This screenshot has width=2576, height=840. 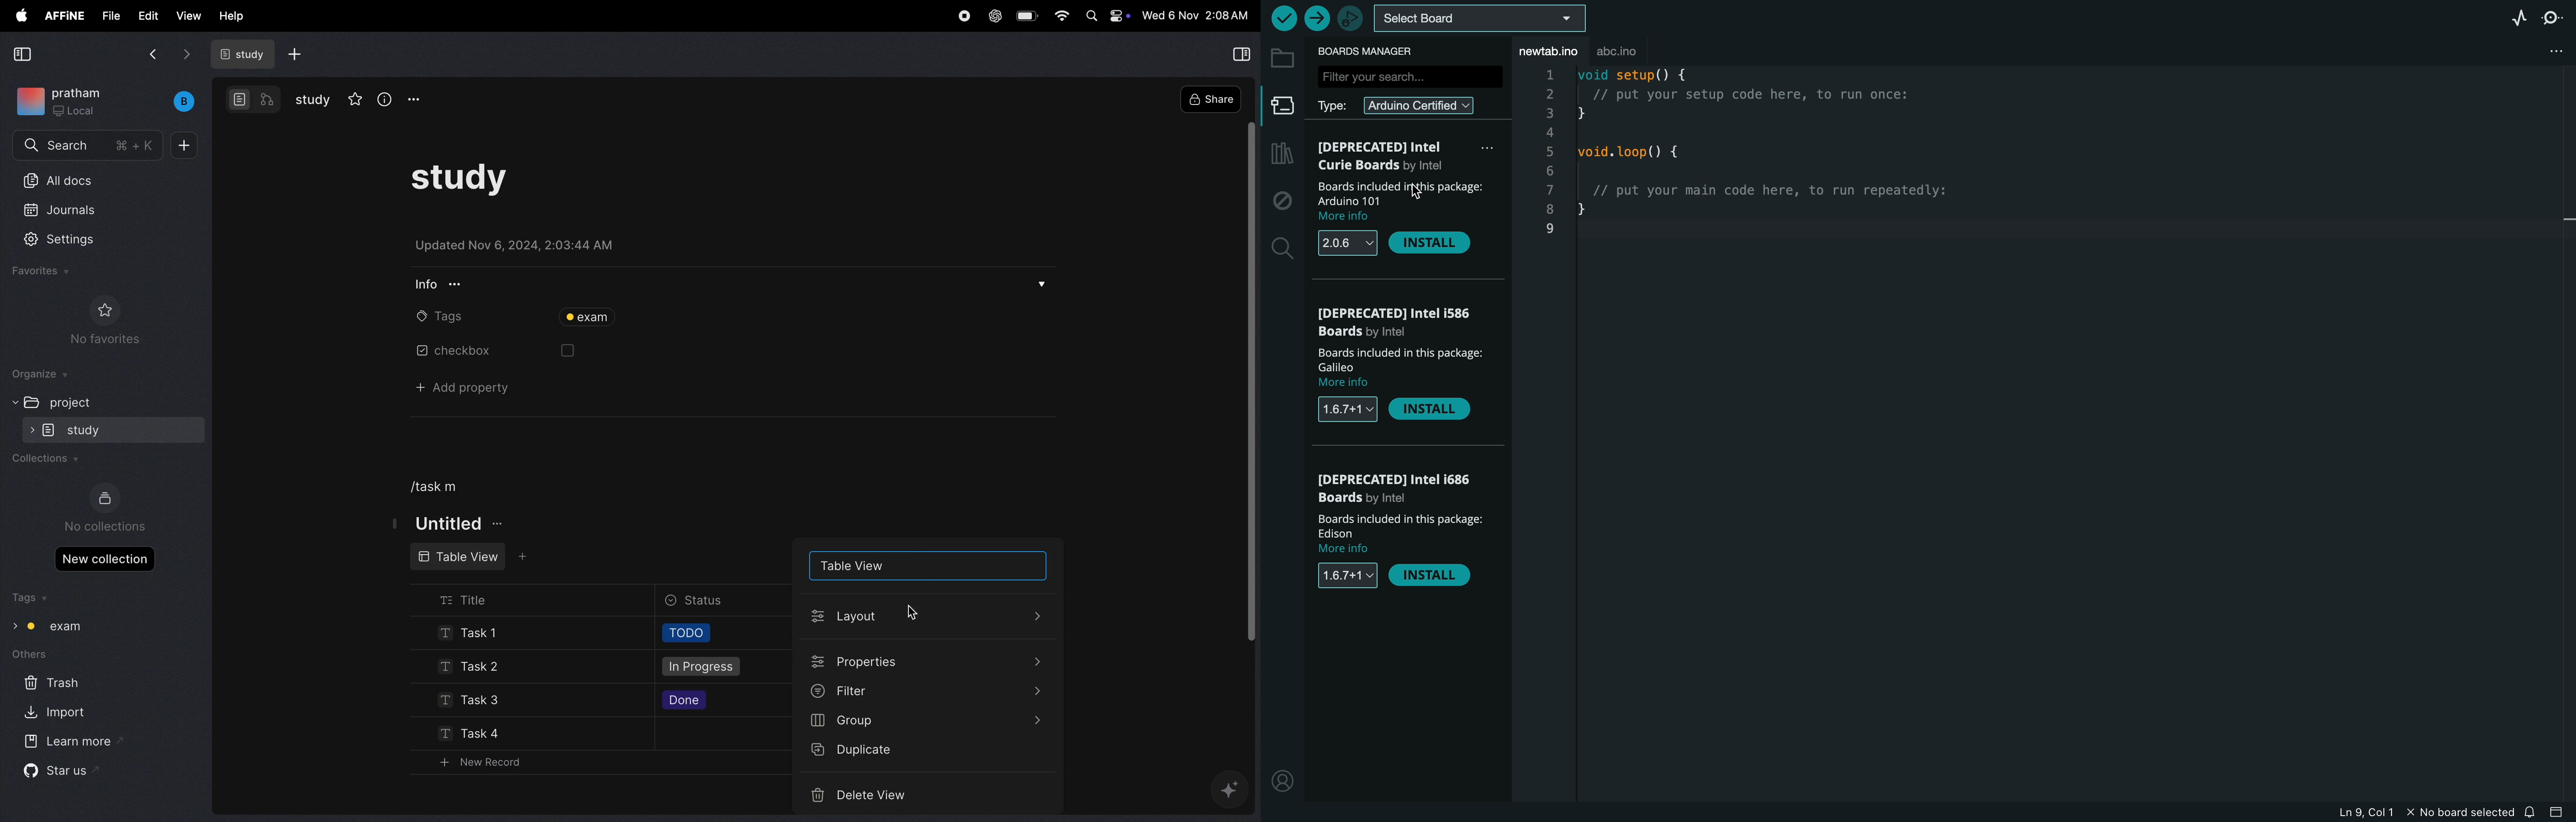 I want to click on learn more, so click(x=71, y=744).